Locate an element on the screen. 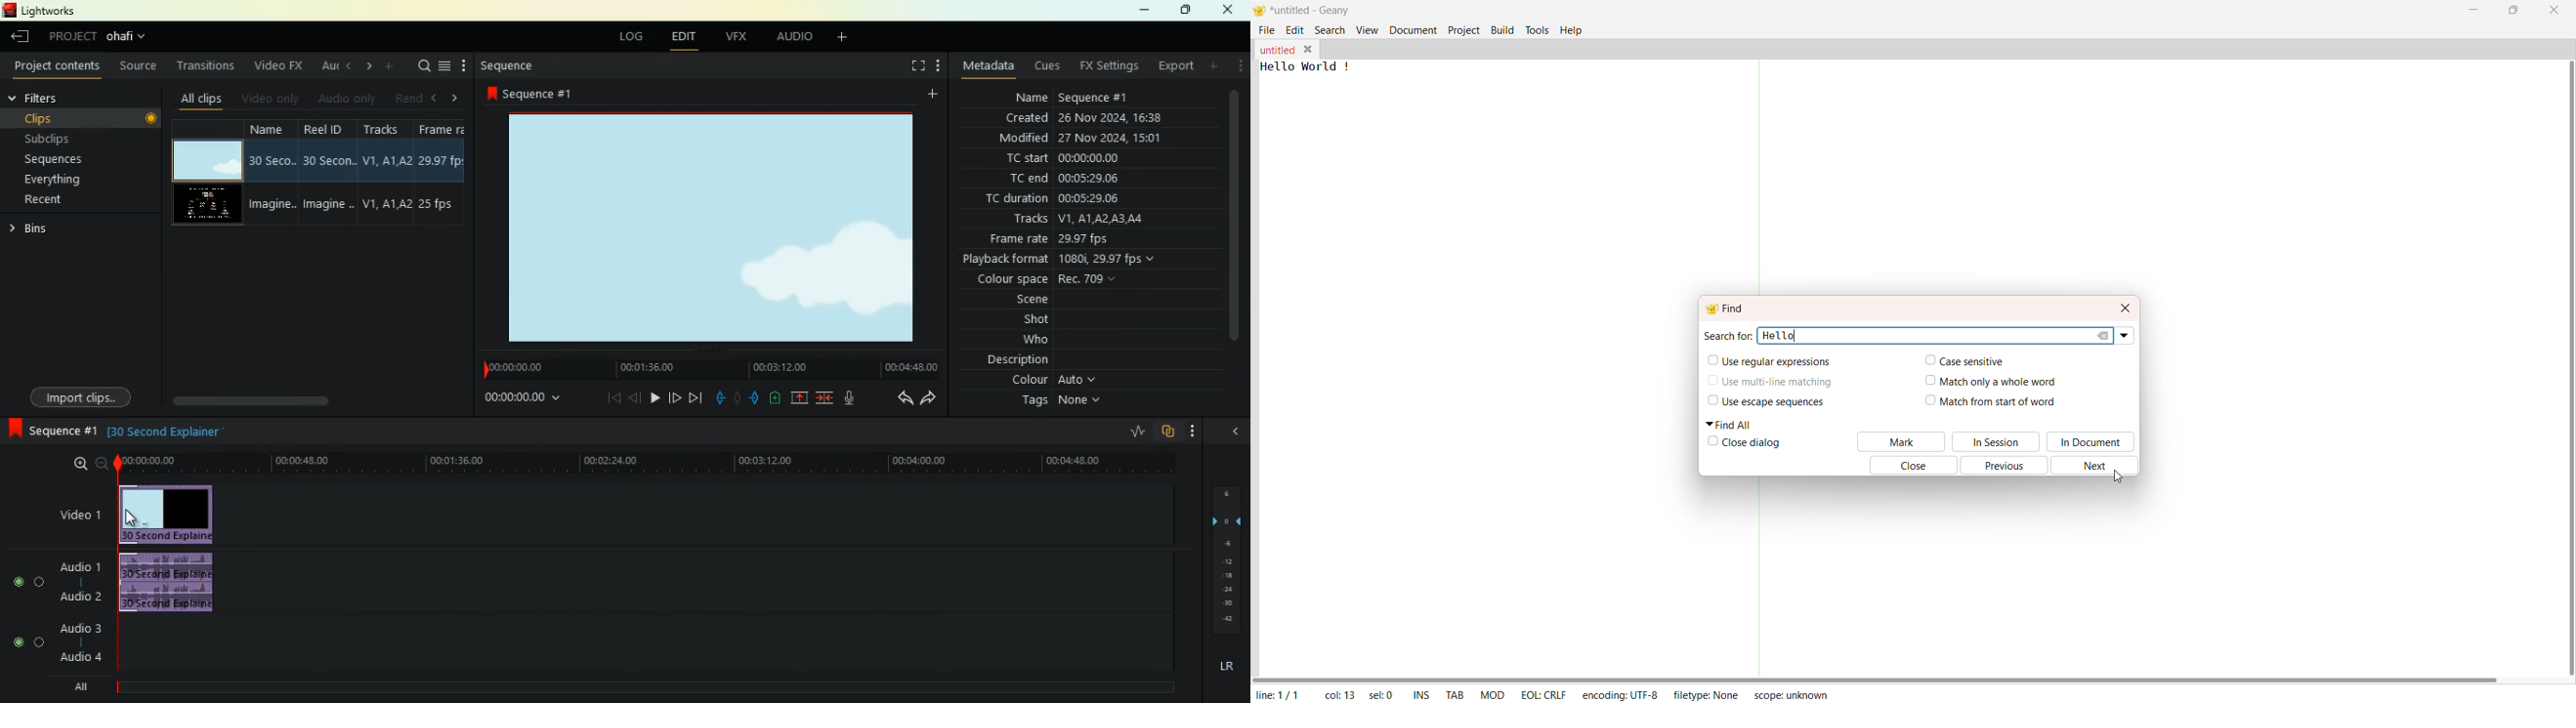 The height and width of the screenshot is (728, 2576). frame rate 29.97 fps is located at coordinates (1077, 240).